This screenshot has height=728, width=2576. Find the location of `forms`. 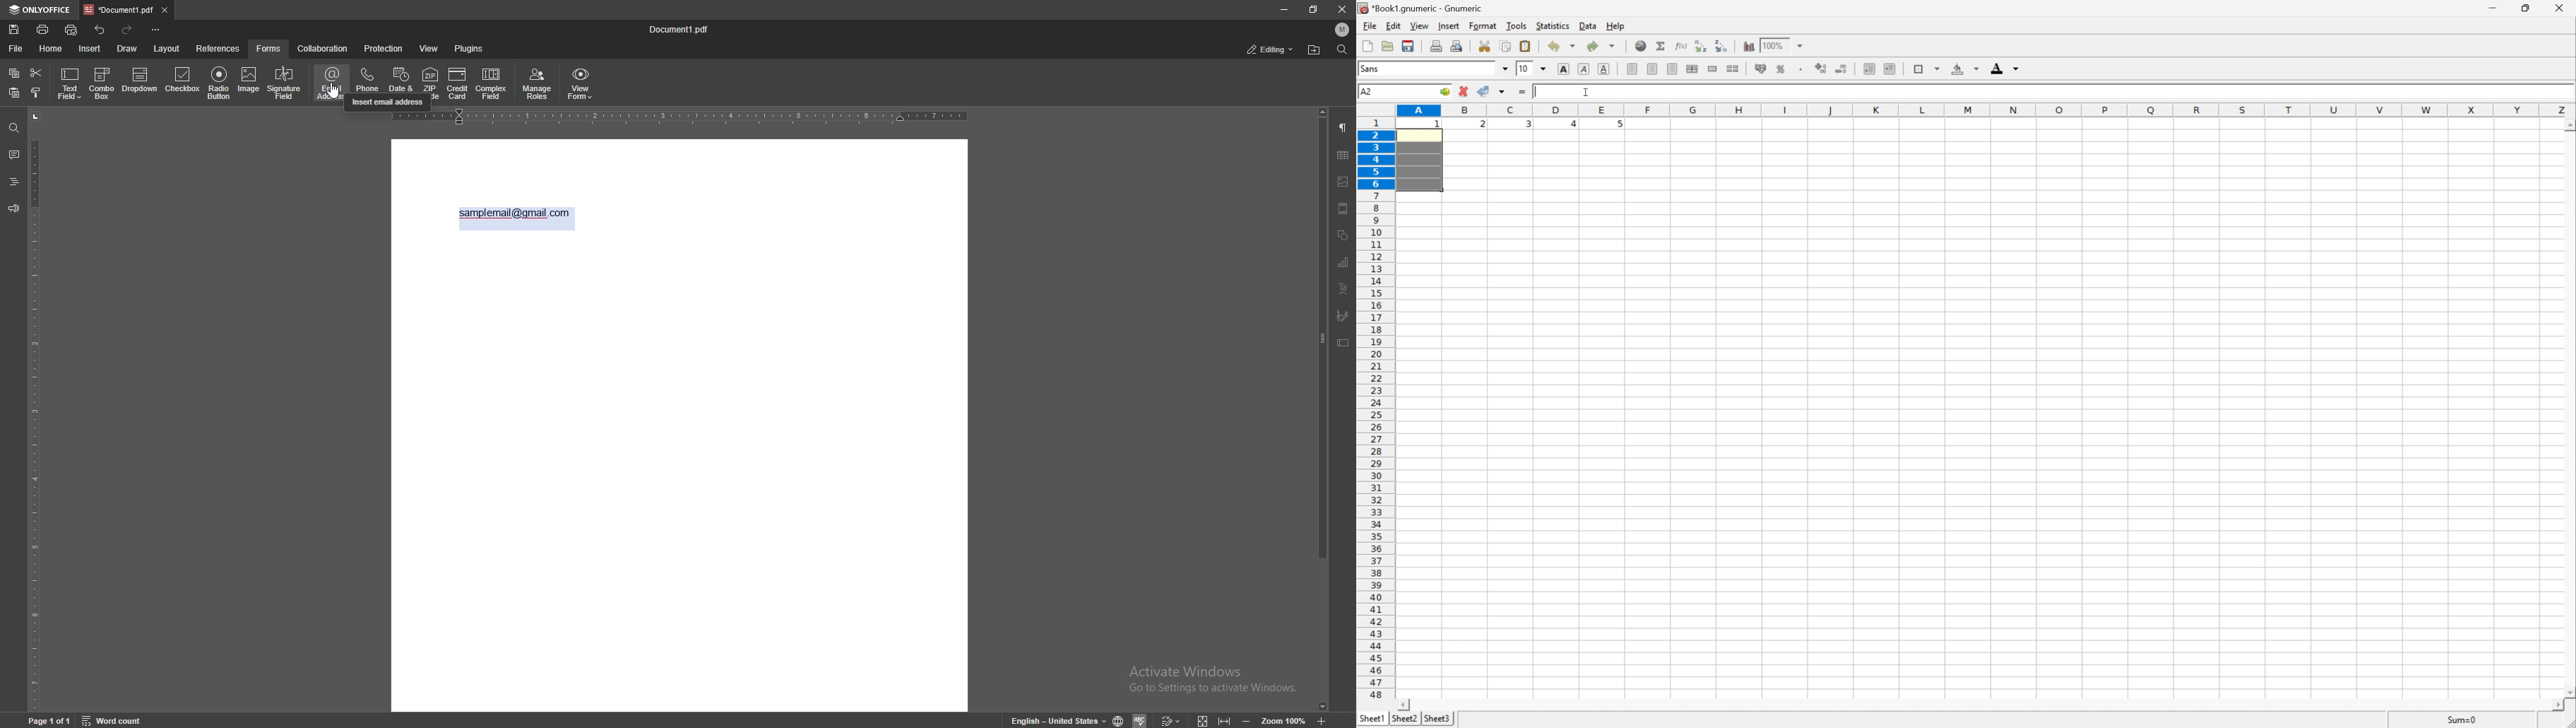

forms is located at coordinates (271, 48).